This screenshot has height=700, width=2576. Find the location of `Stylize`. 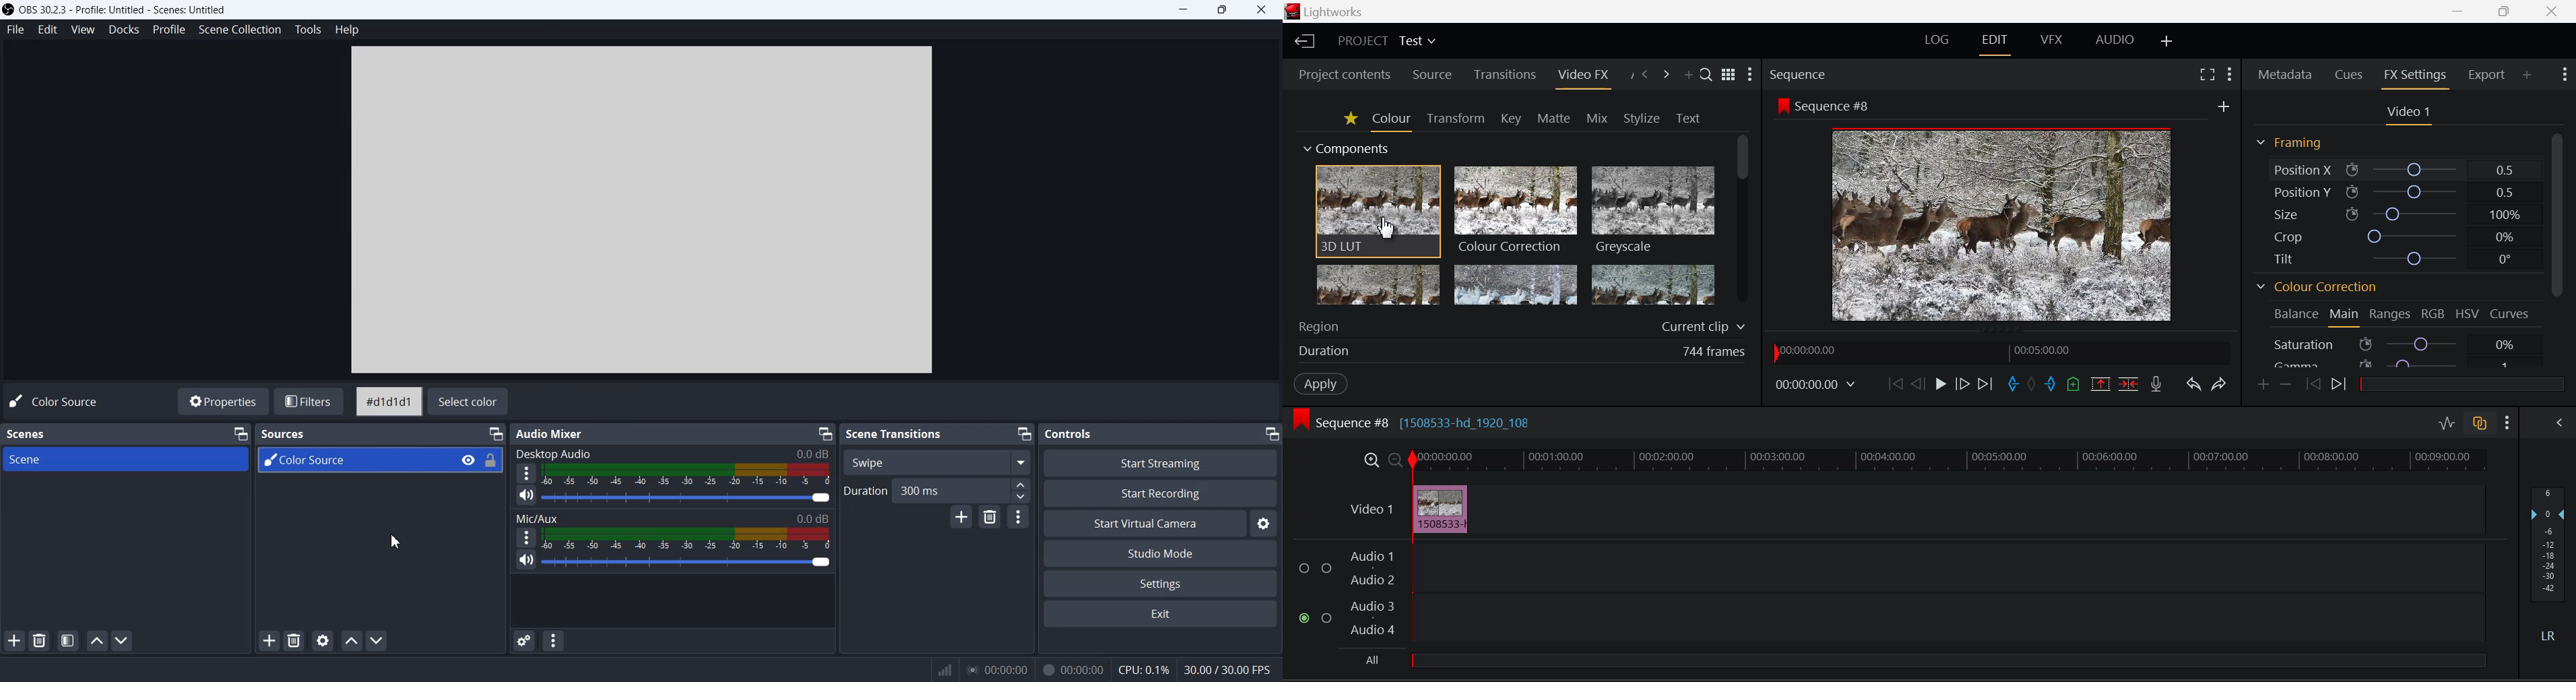

Stylize is located at coordinates (1639, 119).